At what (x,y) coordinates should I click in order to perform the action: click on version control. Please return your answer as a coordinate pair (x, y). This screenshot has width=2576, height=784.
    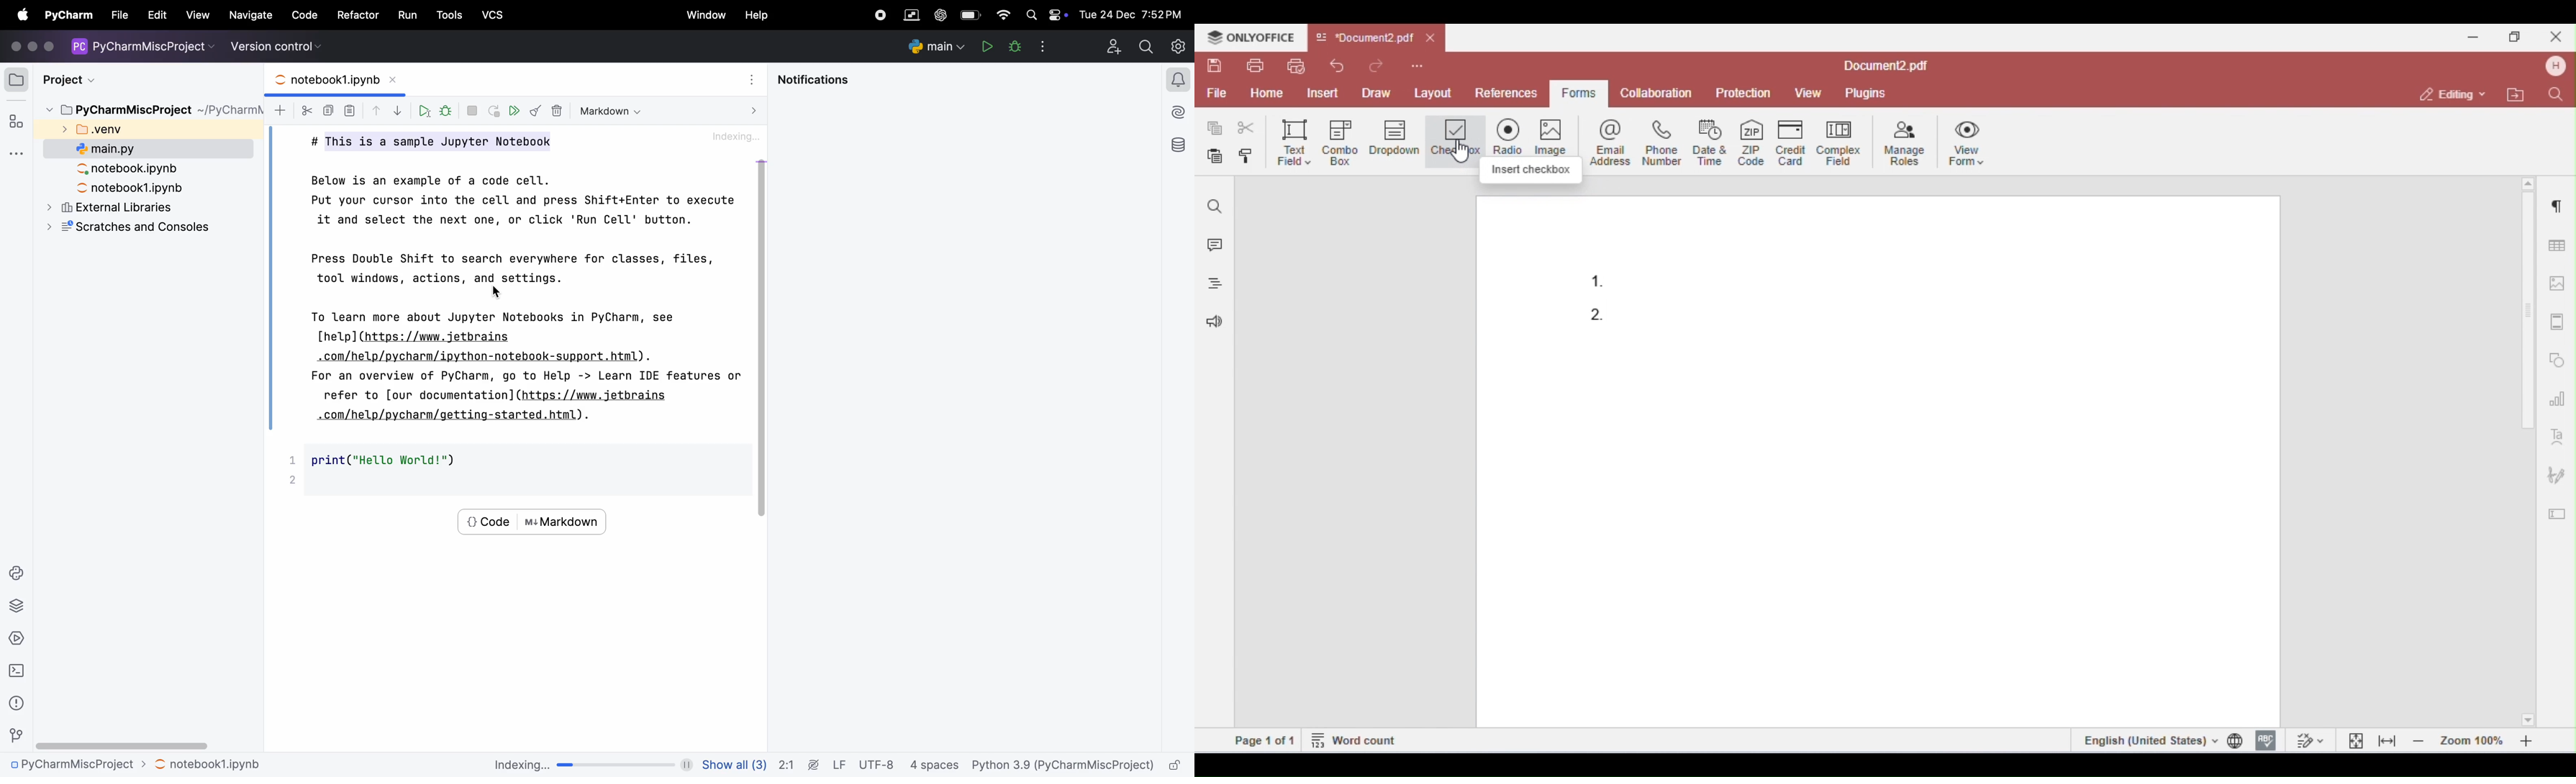
    Looking at the image, I should click on (274, 43).